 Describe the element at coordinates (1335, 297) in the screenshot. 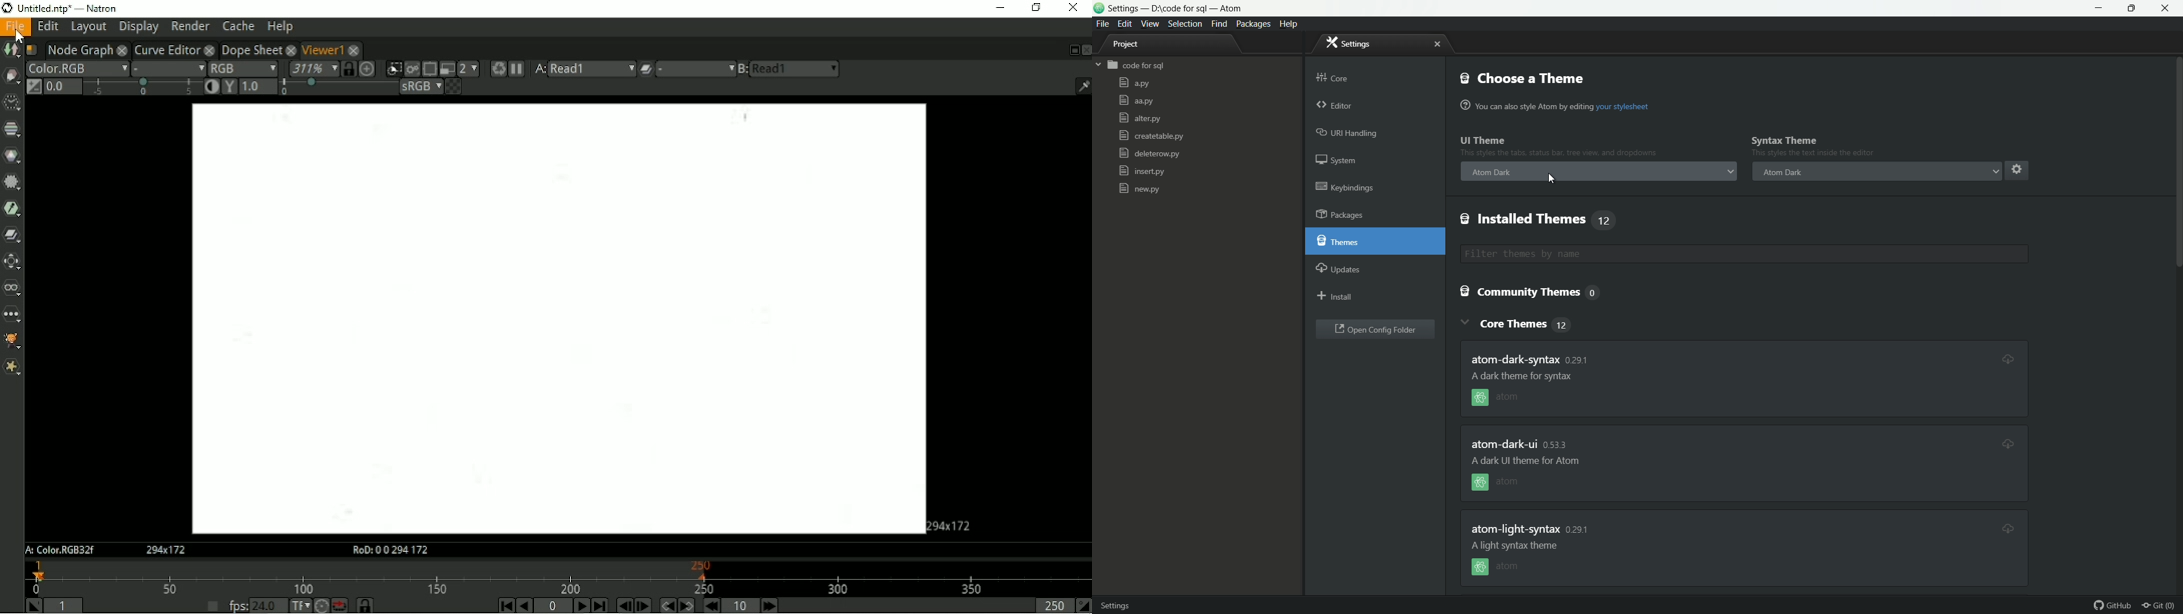

I see `install` at that location.